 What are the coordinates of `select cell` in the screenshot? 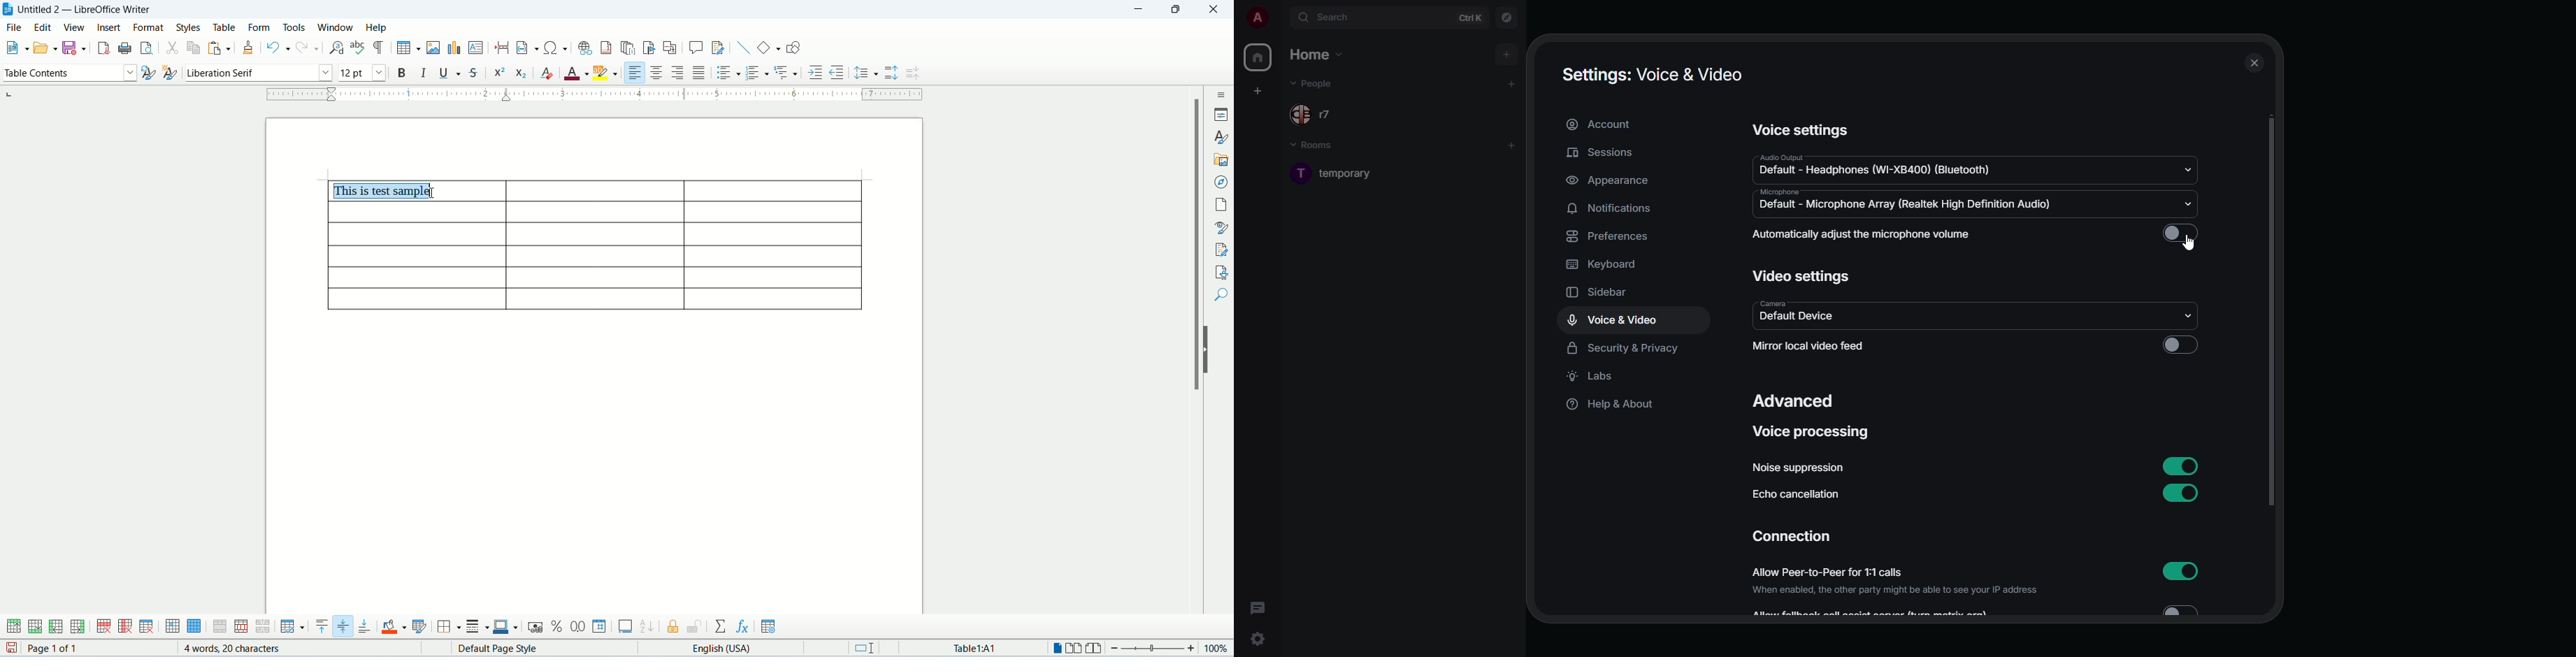 It's located at (172, 627).